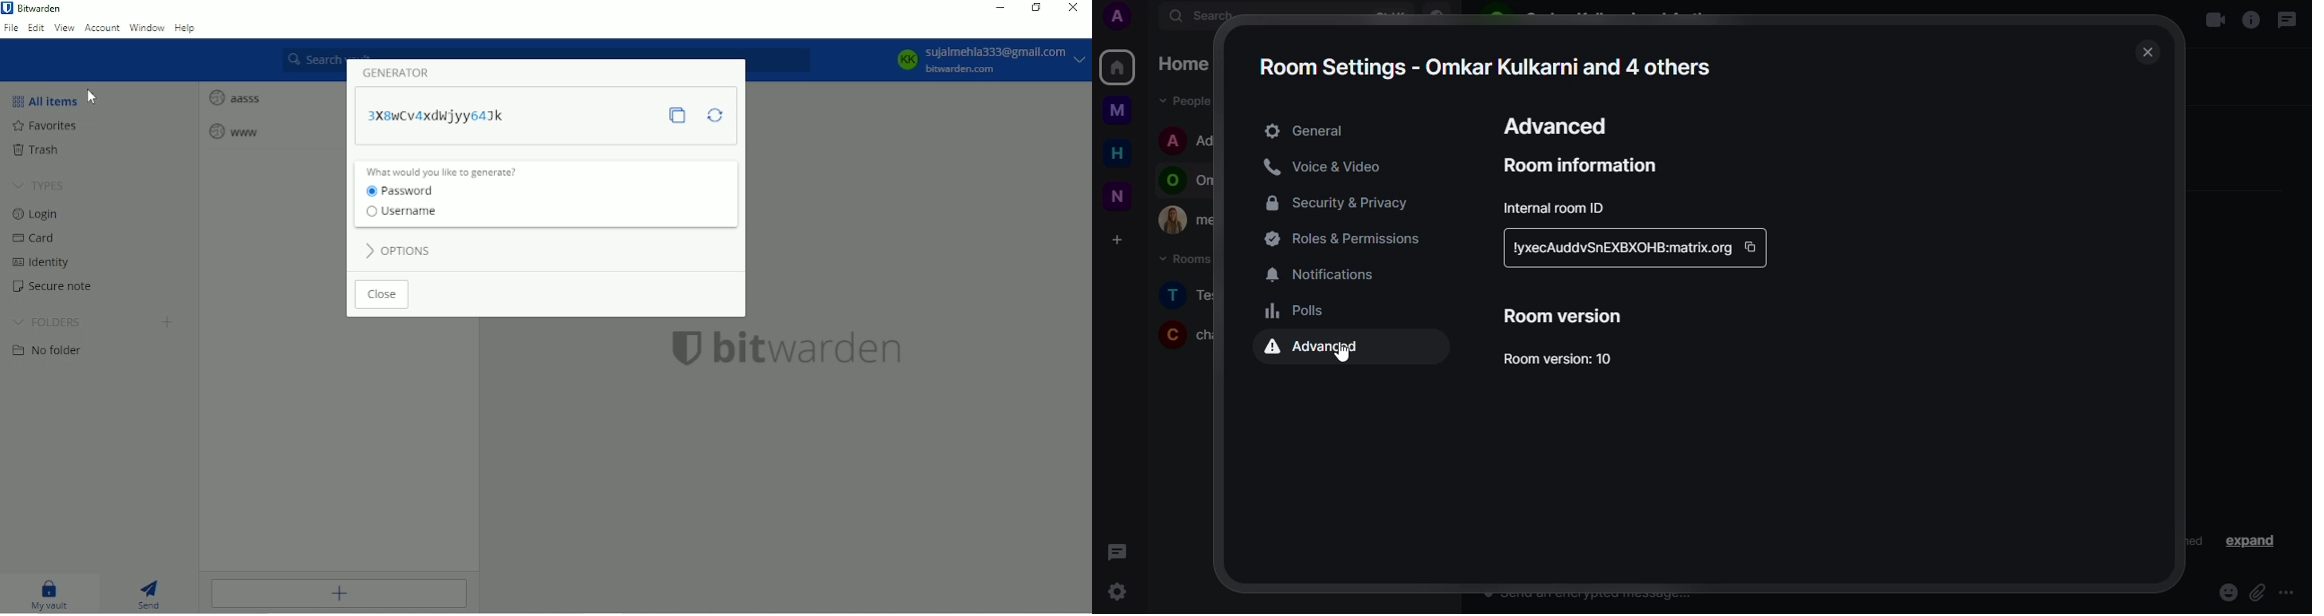 Image resolution: width=2324 pixels, height=616 pixels. I want to click on add space, so click(1124, 241).